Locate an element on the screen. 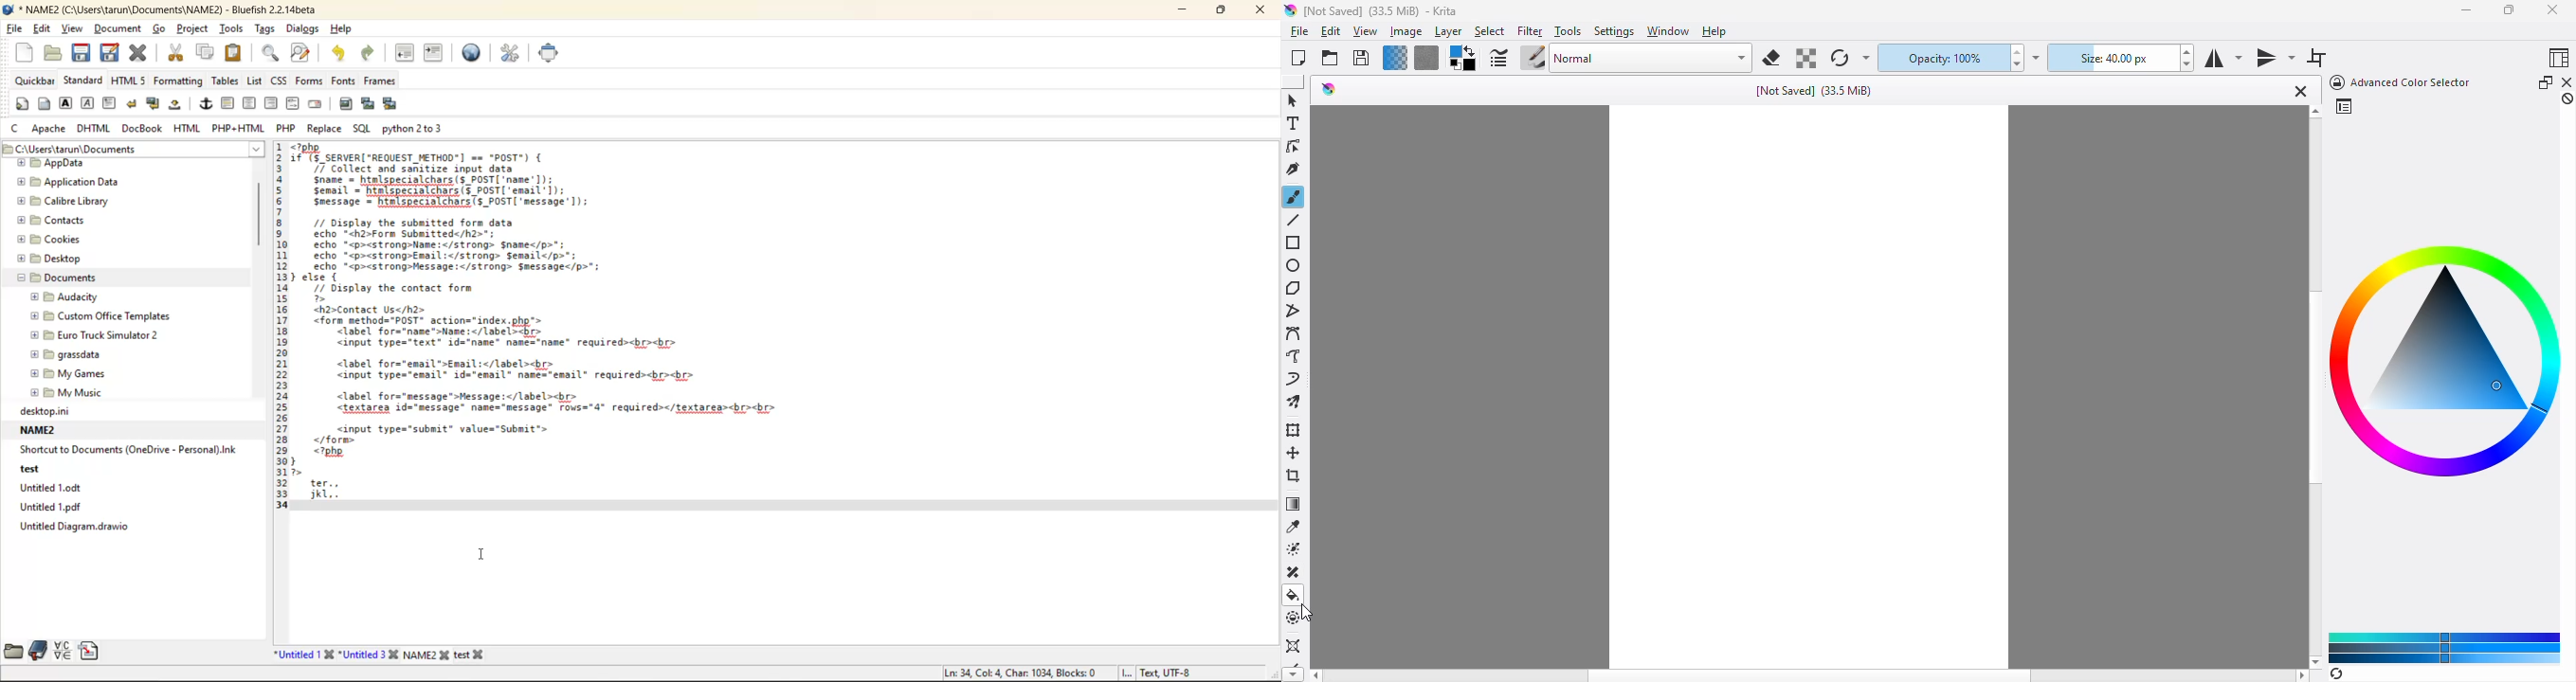  docbook is located at coordinates (142, 129).